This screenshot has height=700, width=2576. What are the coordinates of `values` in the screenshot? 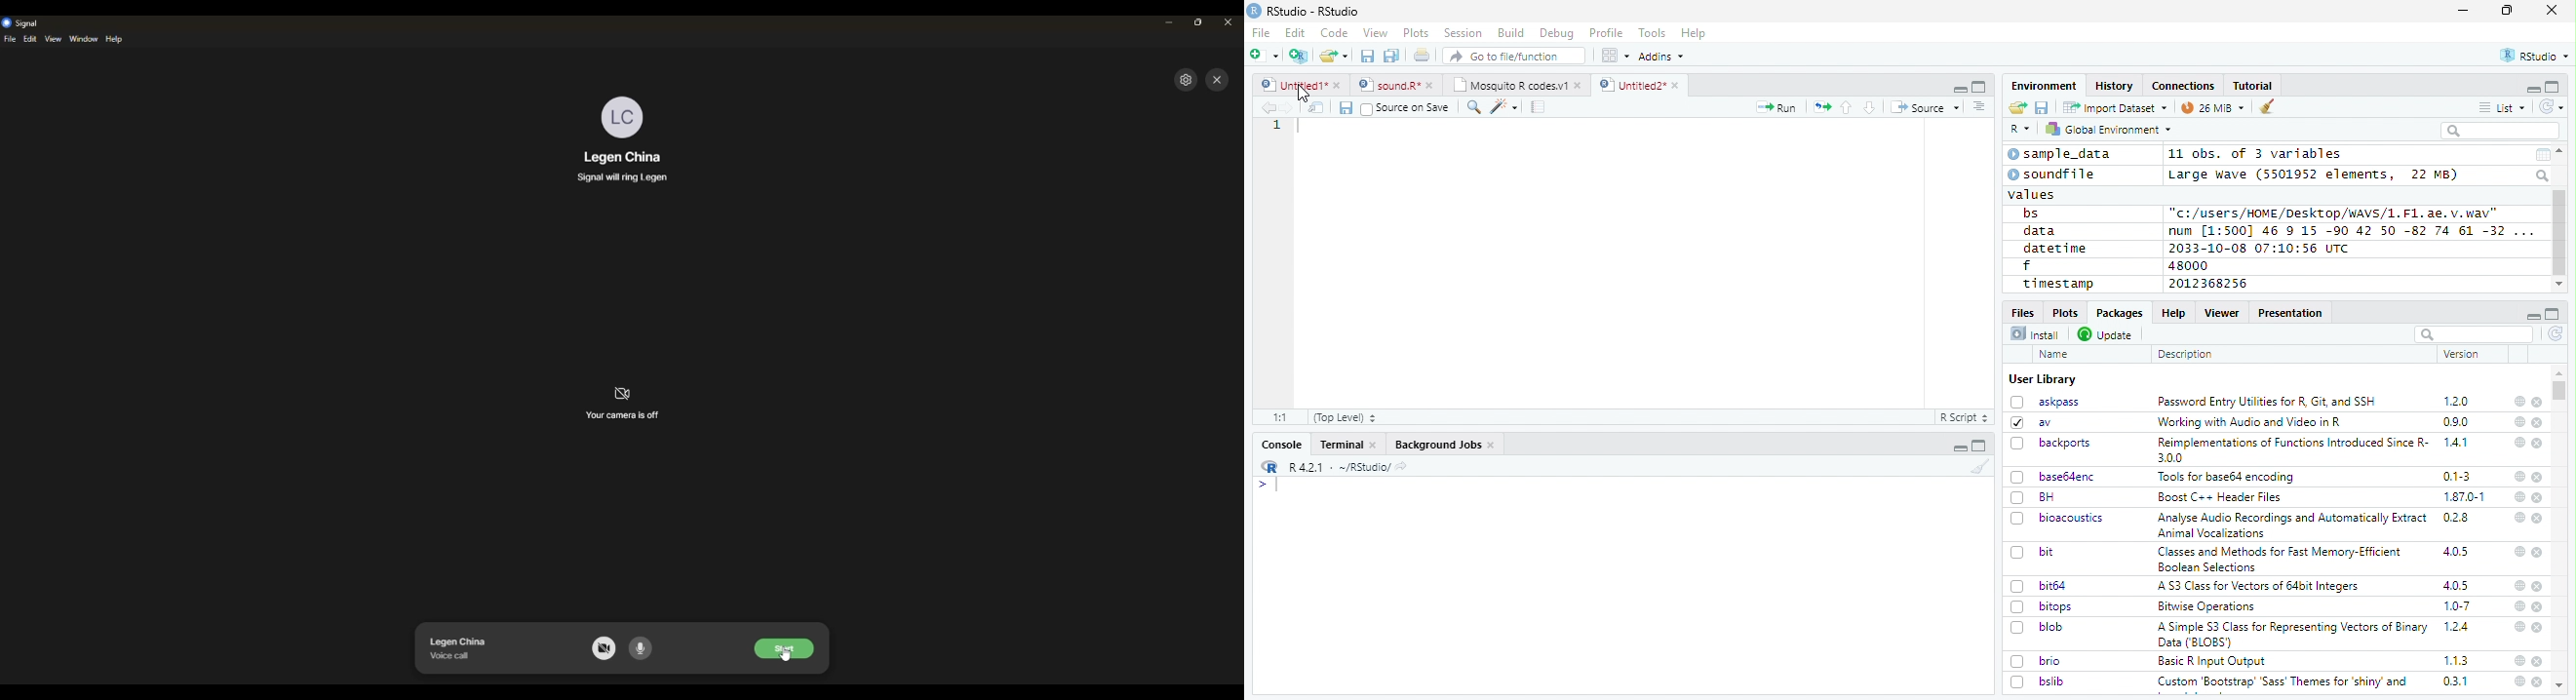 It's located at (2033, 193).